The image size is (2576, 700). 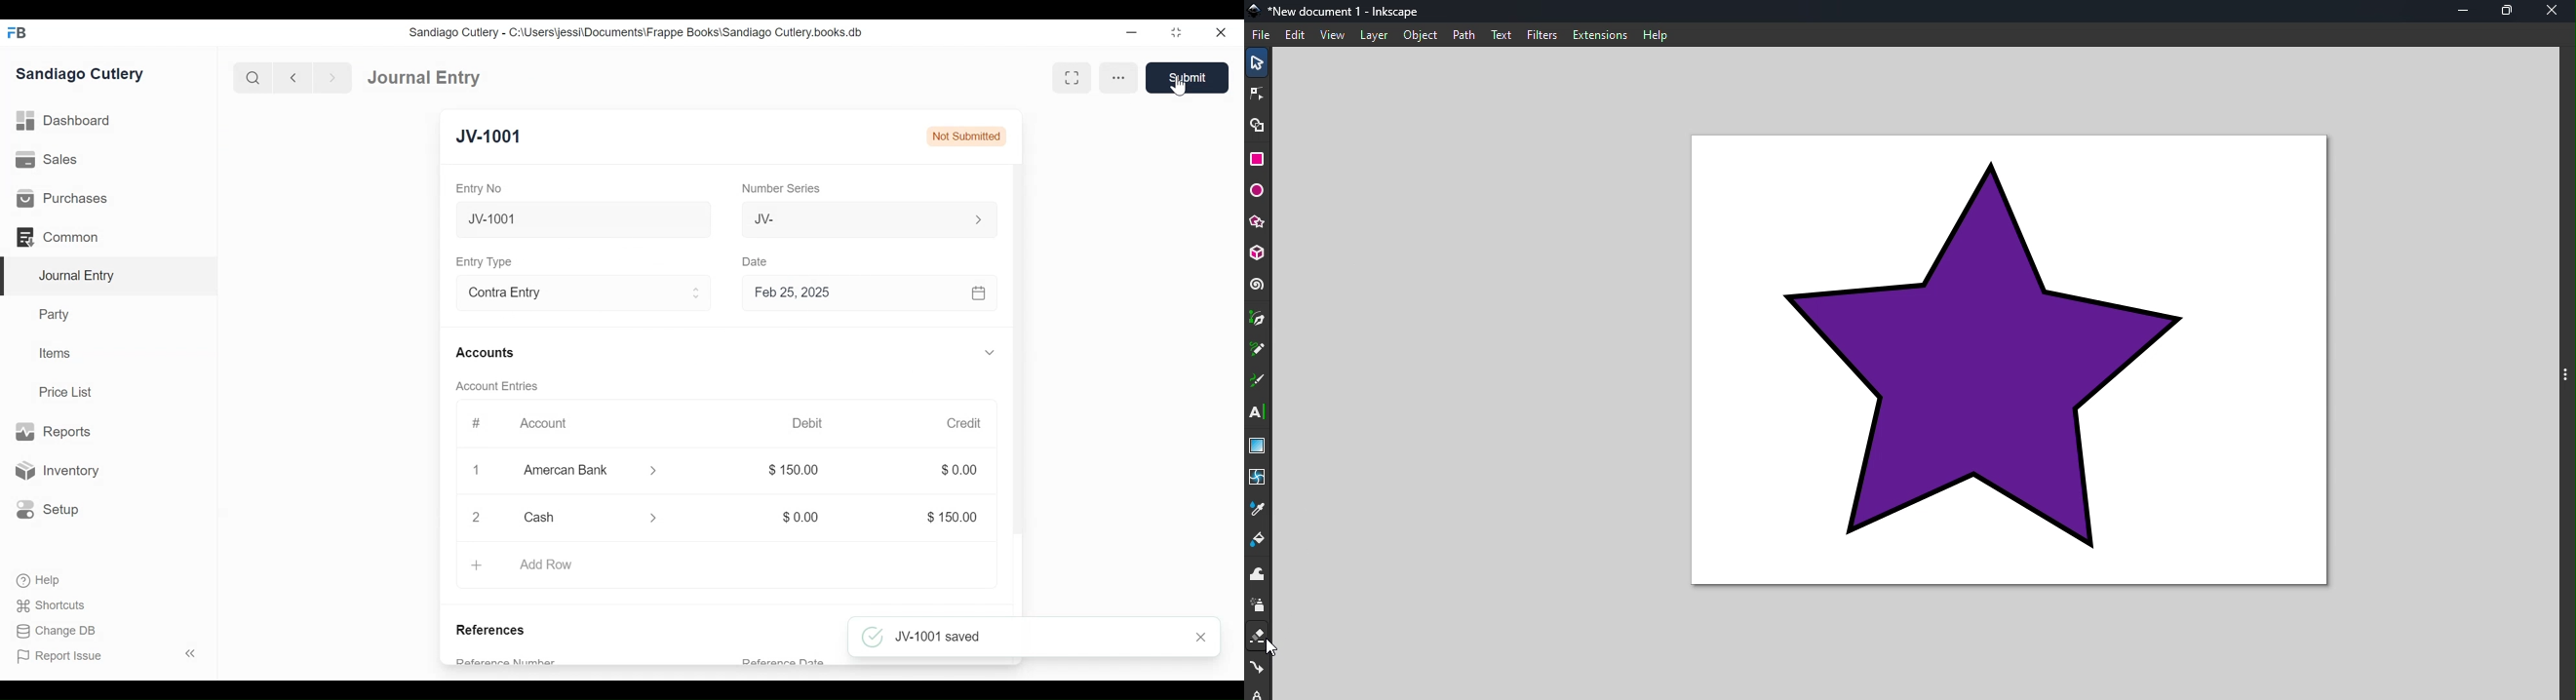 I want to click on calligraphy tool, so click(x=1258, y=381).